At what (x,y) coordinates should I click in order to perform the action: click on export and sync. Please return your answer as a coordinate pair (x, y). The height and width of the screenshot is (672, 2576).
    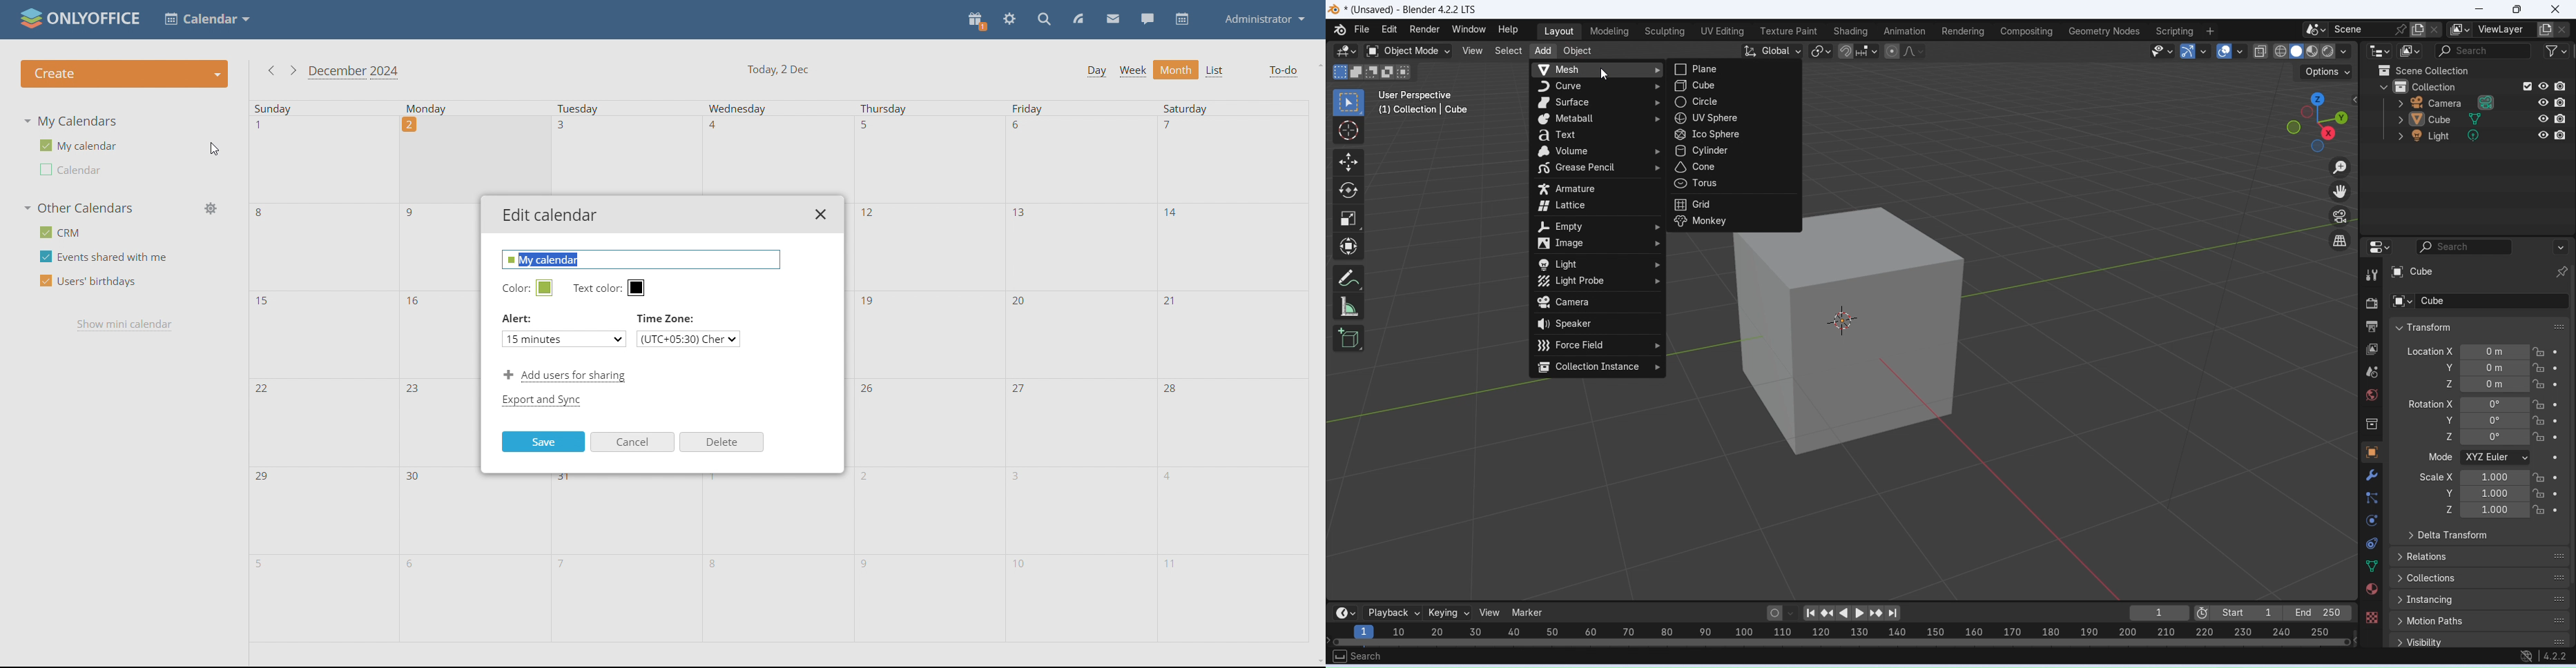
    Looking at the image, I should click on (542, 400).